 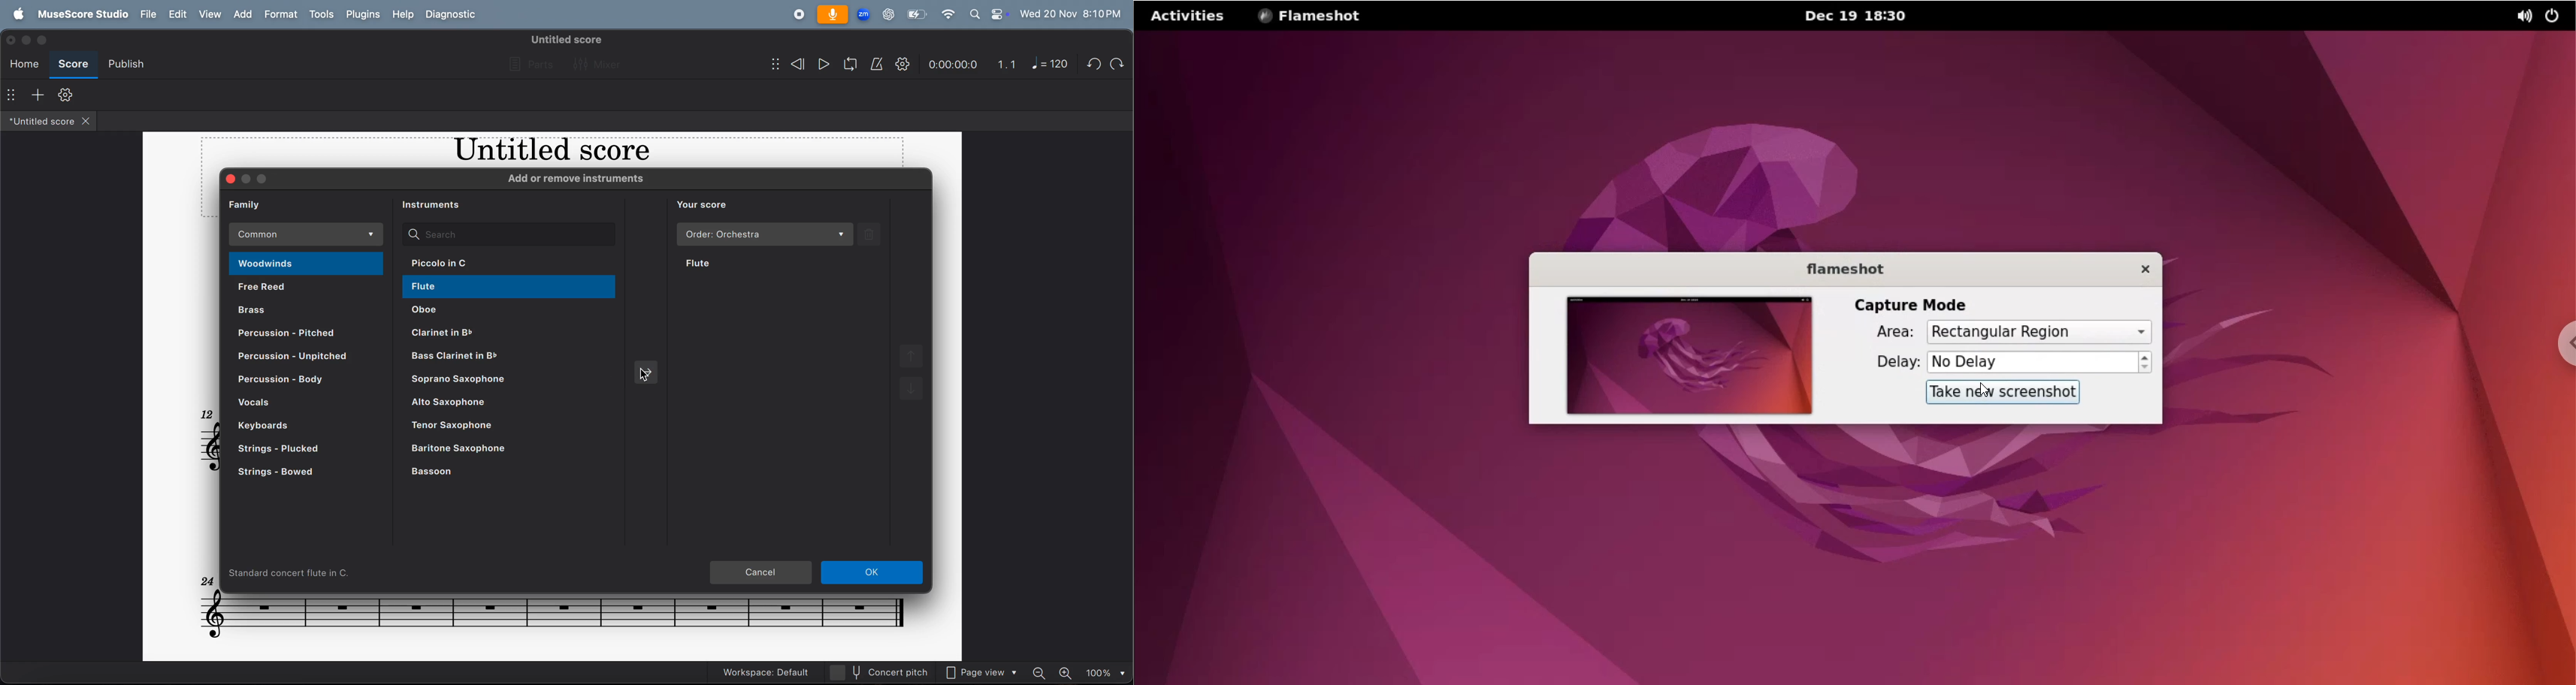 I want to click on add or remove instruments, so click(x=584, y=180).